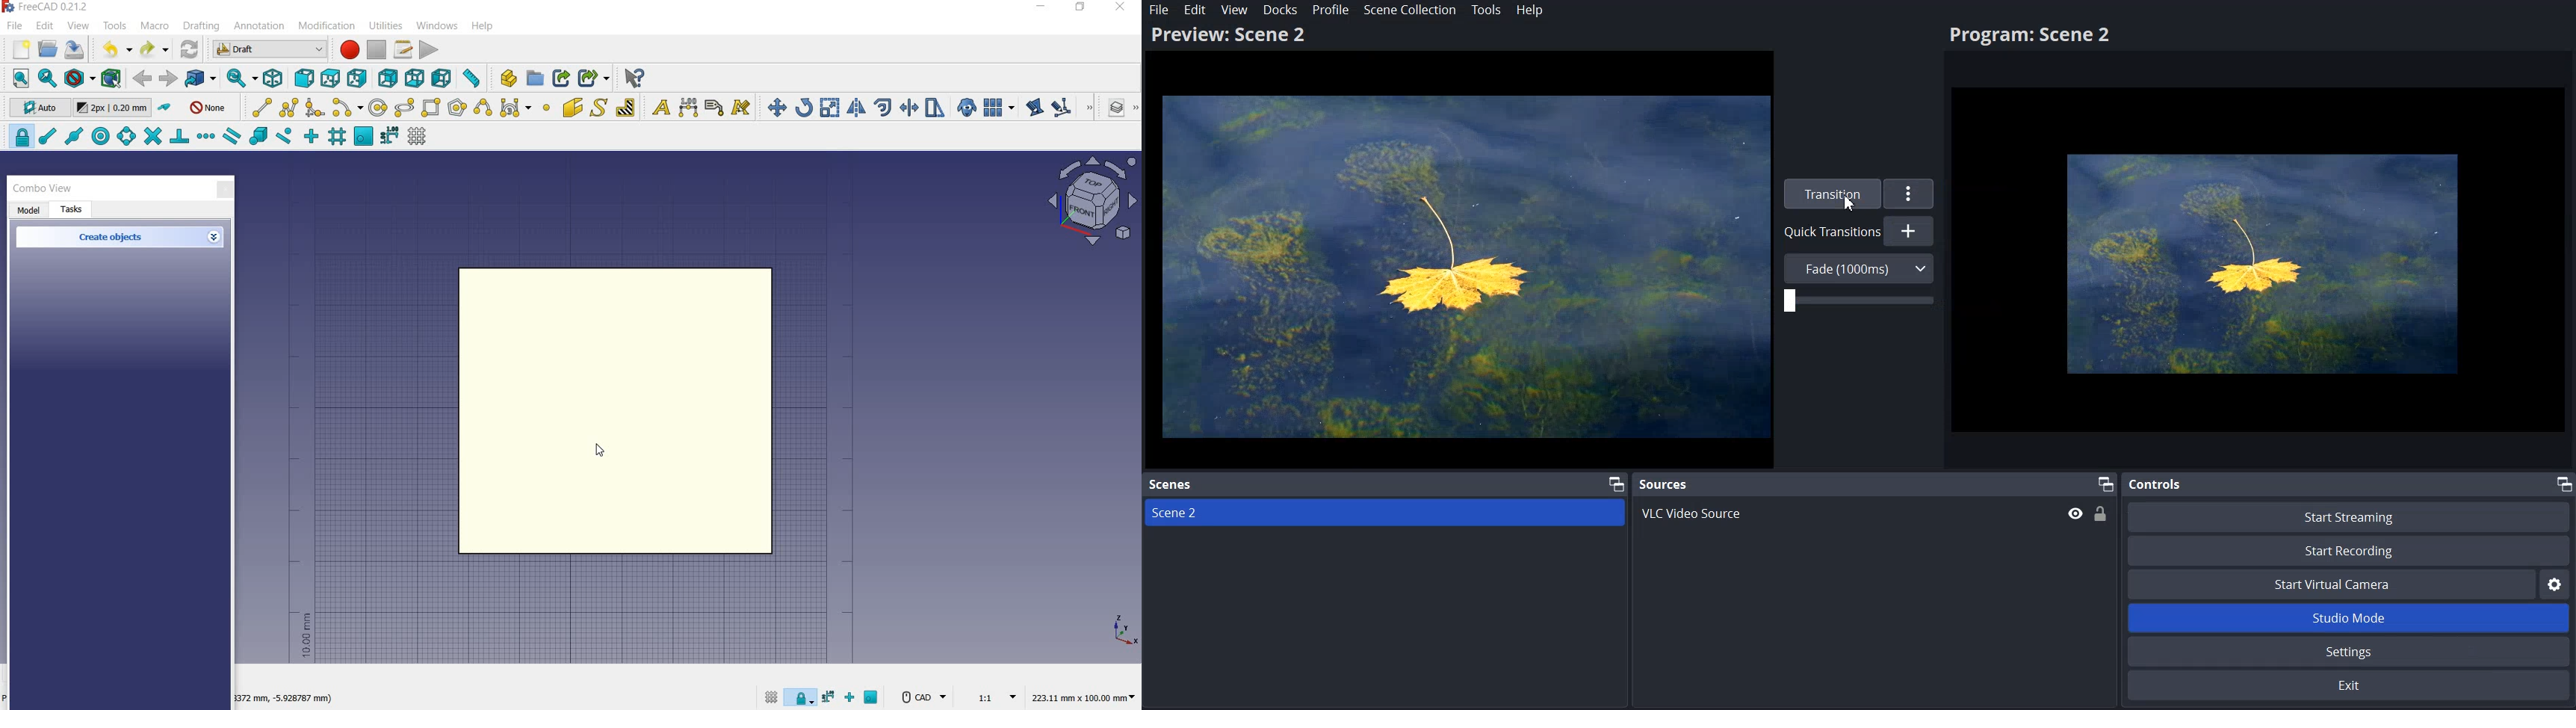 The image size is (2576, 728). What do you see at coordinates (482, 26) in the screenshot?
I see `help` at bounding box center [482, 26].